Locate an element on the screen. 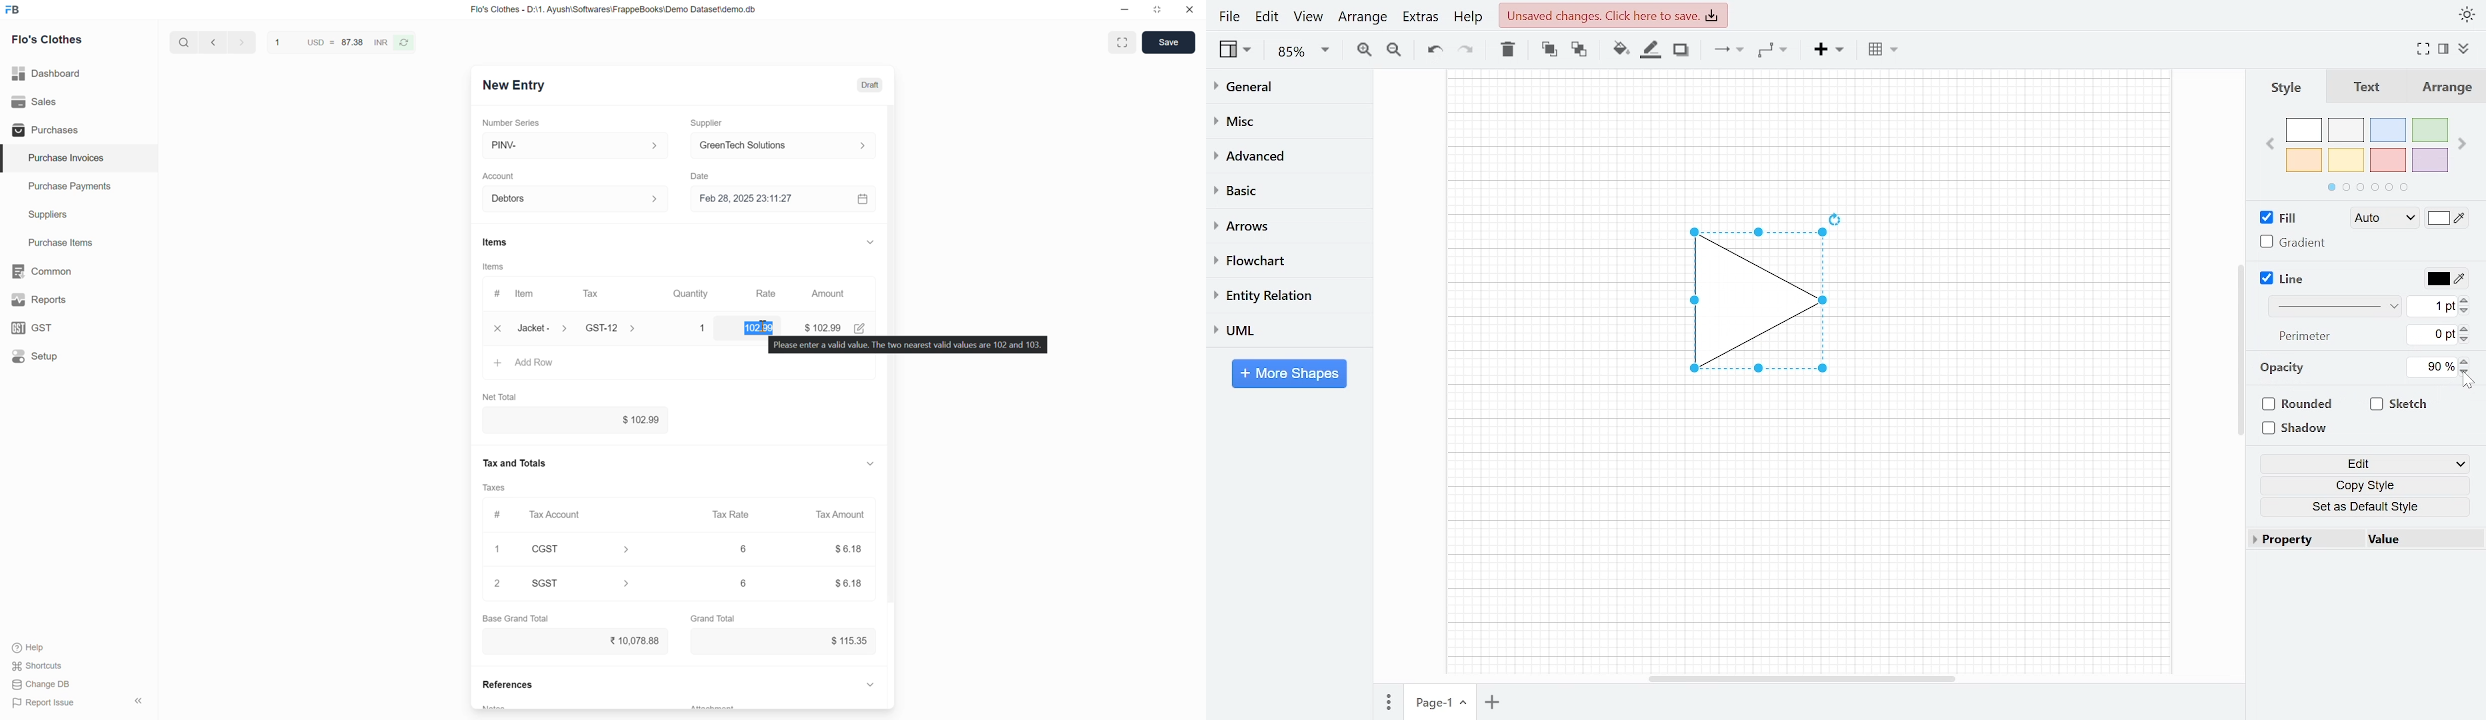  workspace is located at coordinates (2025, 302).